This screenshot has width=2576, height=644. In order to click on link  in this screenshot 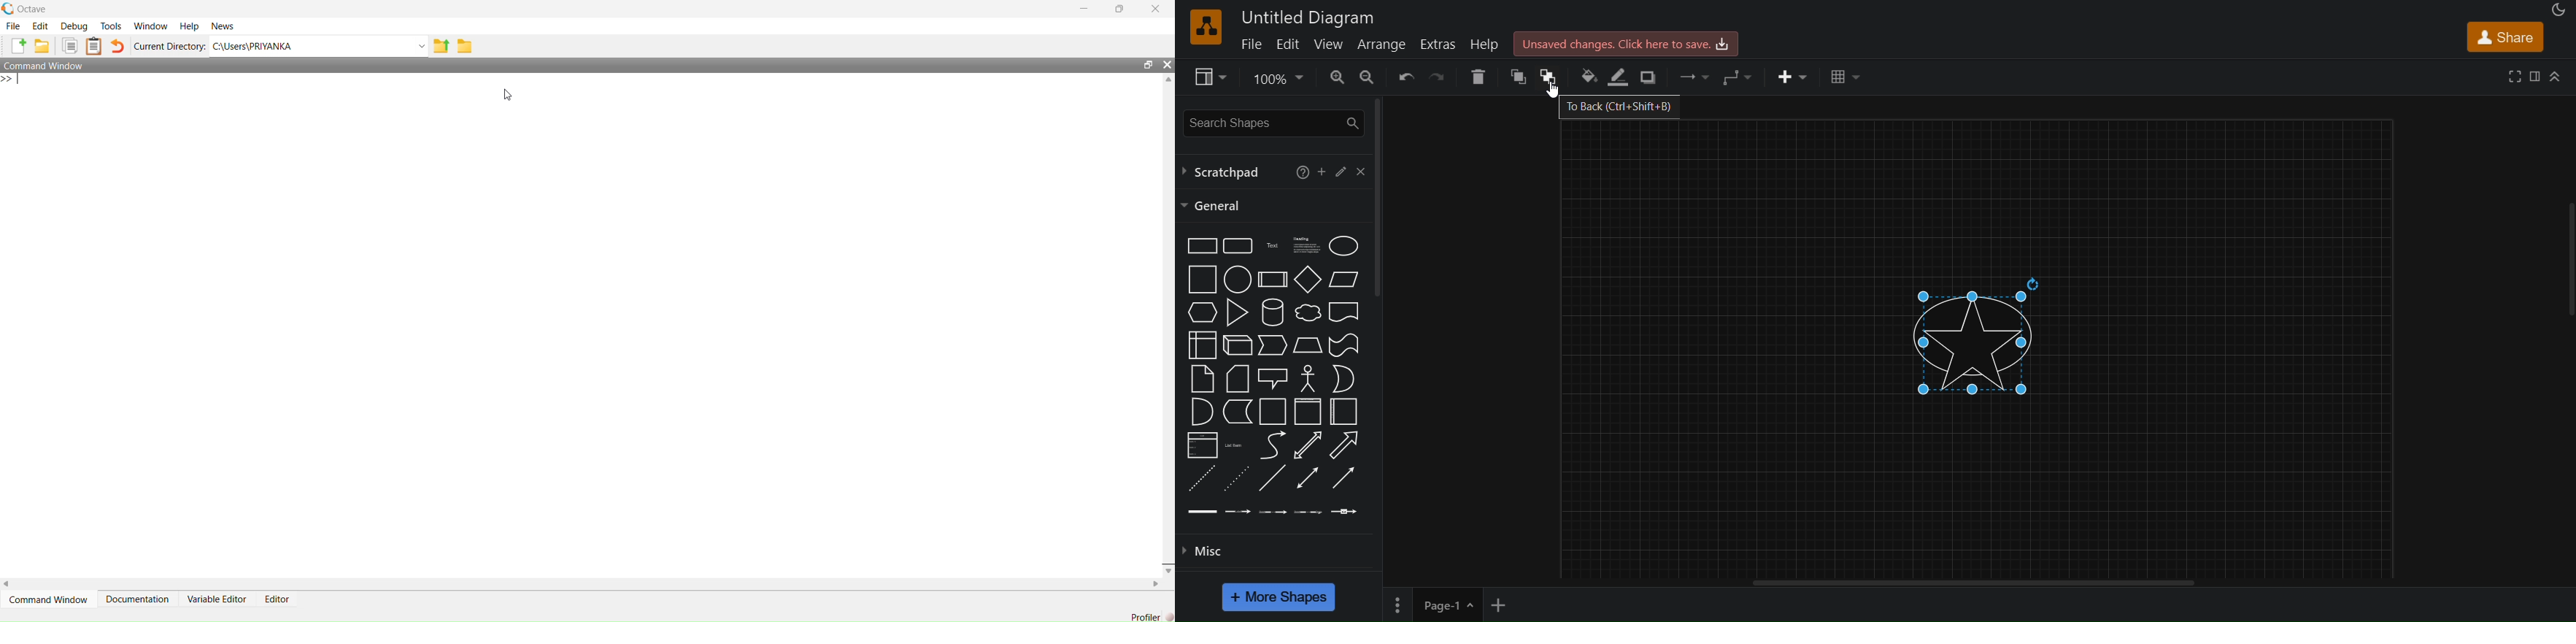, I will do `click(1273, 479)`.